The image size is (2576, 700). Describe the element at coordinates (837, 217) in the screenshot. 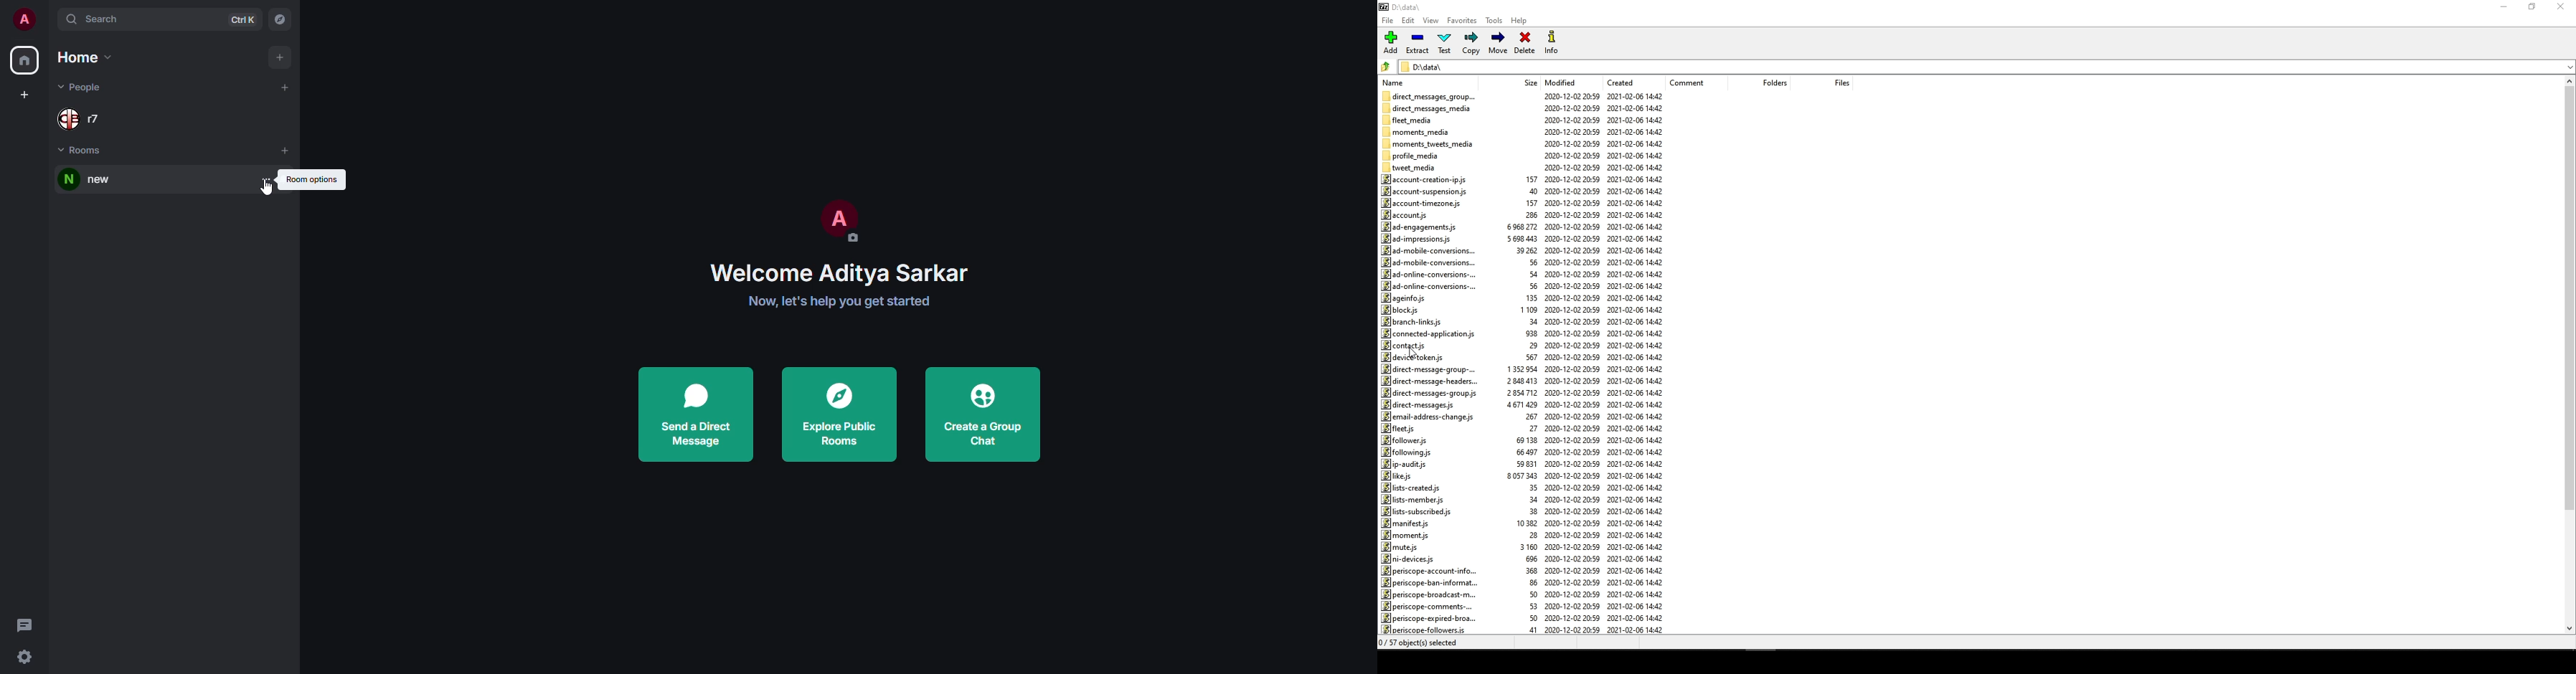

I see `profile` at that location.